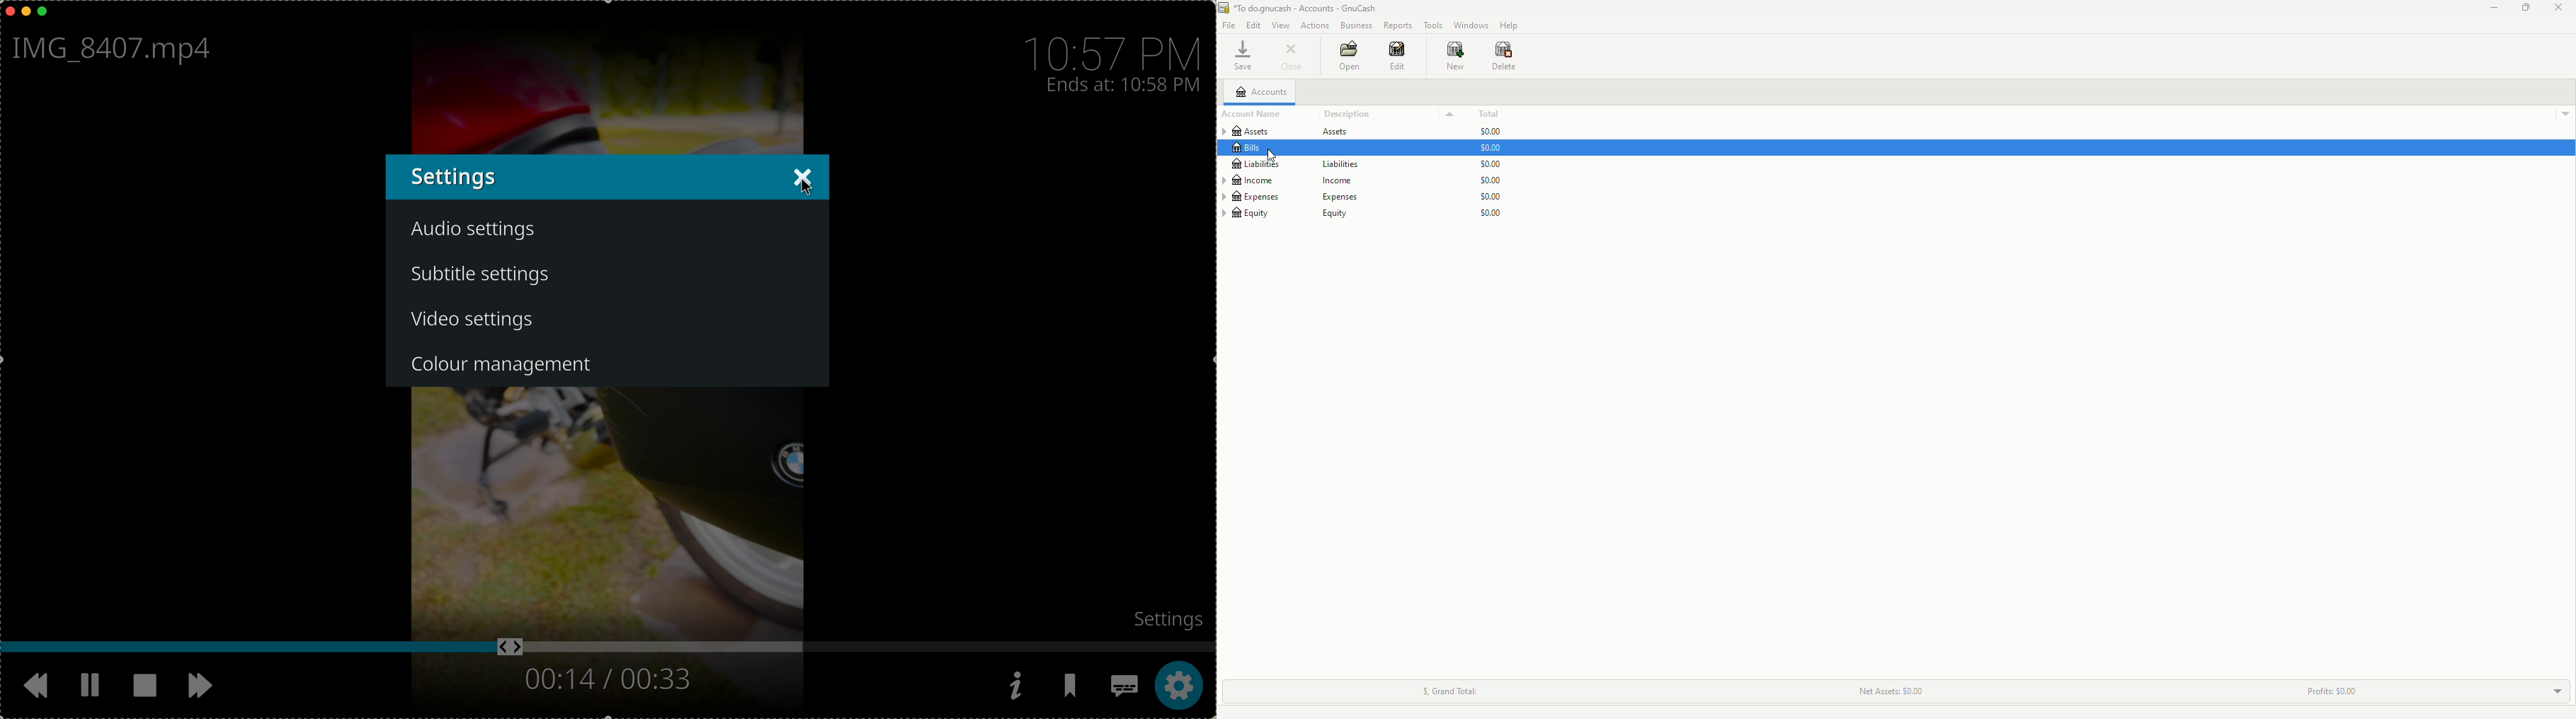 This screenshot has width=2576, height=728. Describe the element at coordinates (1398, 25) in the screenshot. I see `Reports` at that location.